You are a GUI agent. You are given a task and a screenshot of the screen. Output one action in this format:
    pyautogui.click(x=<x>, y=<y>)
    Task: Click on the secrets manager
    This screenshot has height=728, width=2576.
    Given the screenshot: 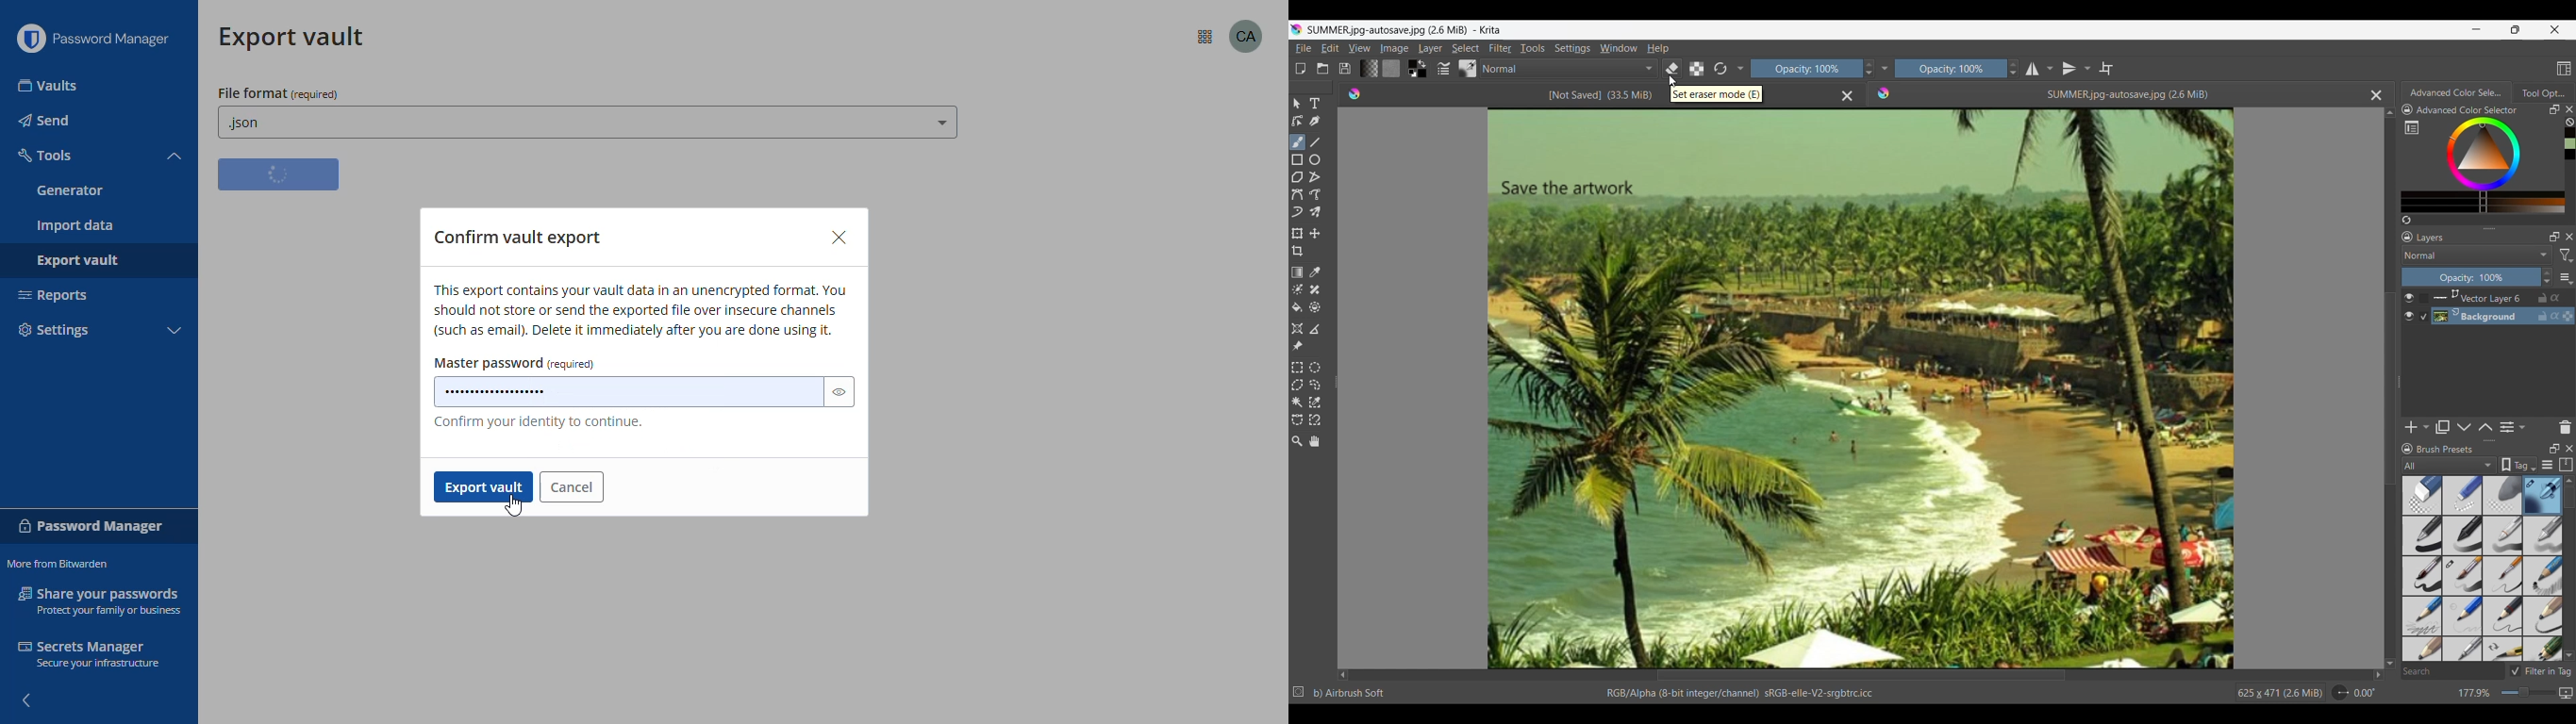 What is the action you would take?
    pyautogui.click(x=91, y=655)
    